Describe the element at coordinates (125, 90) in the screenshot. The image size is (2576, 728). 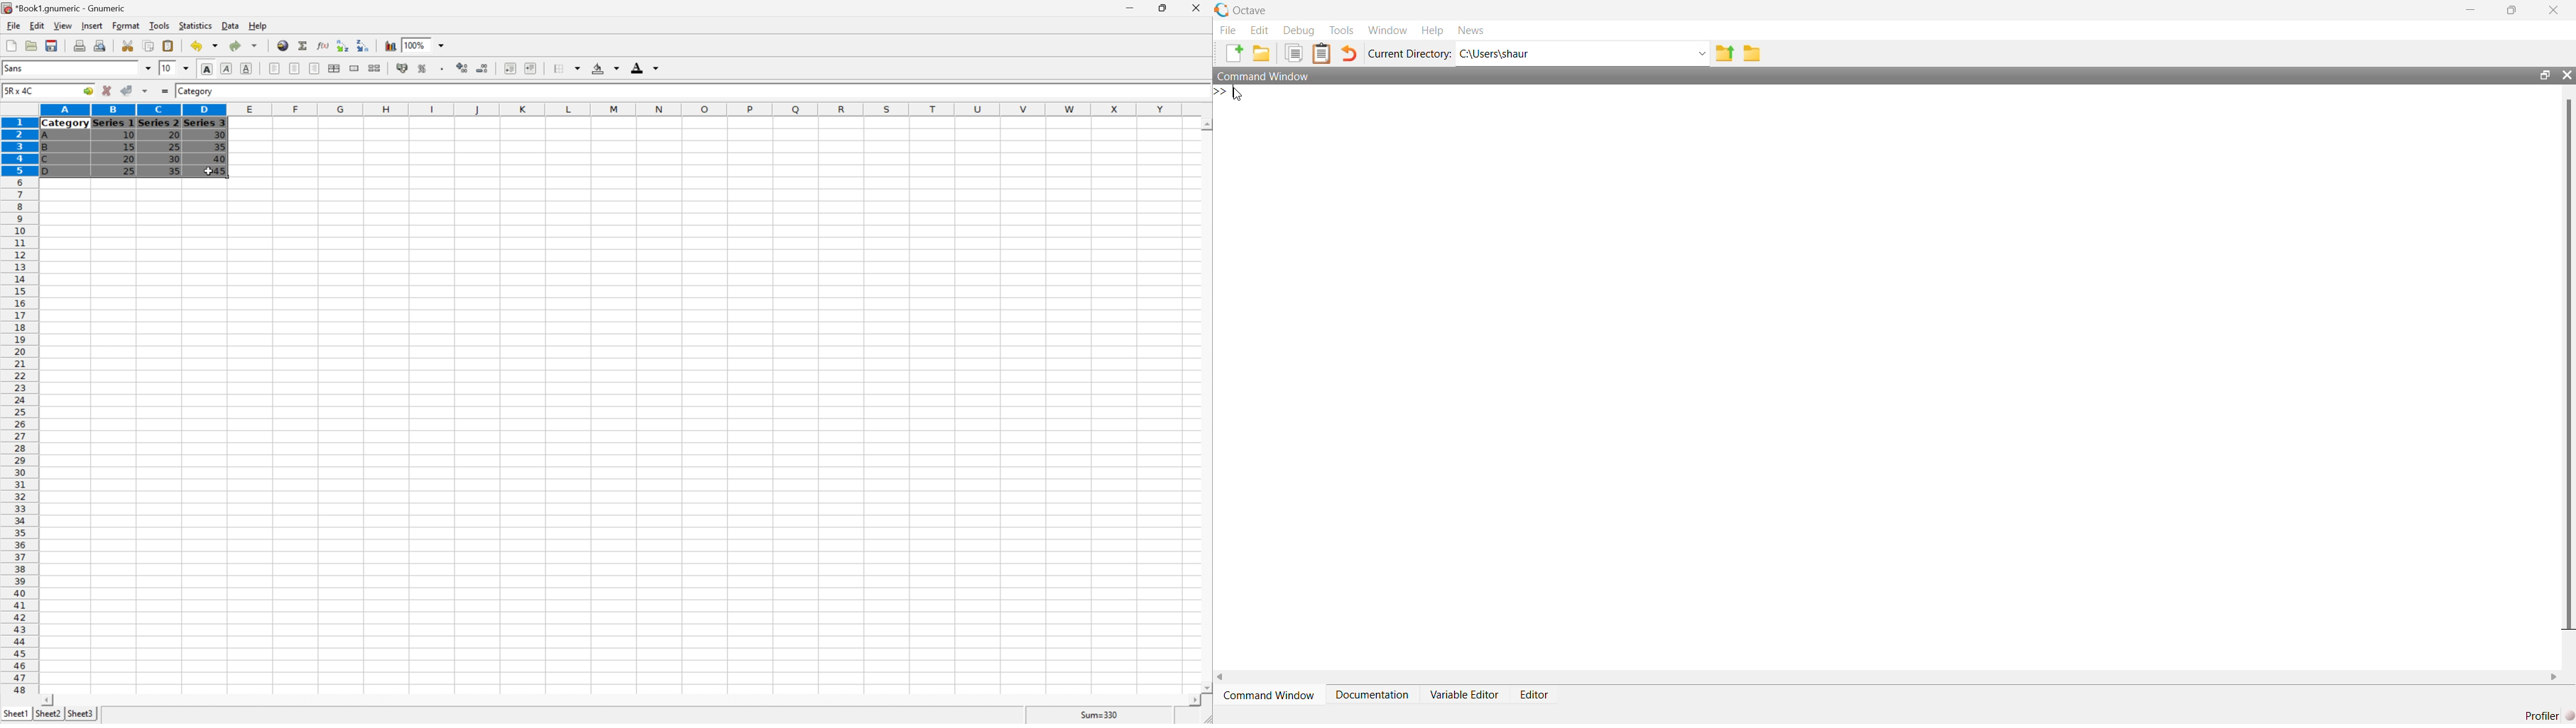
I see `Accept changes` at that location.